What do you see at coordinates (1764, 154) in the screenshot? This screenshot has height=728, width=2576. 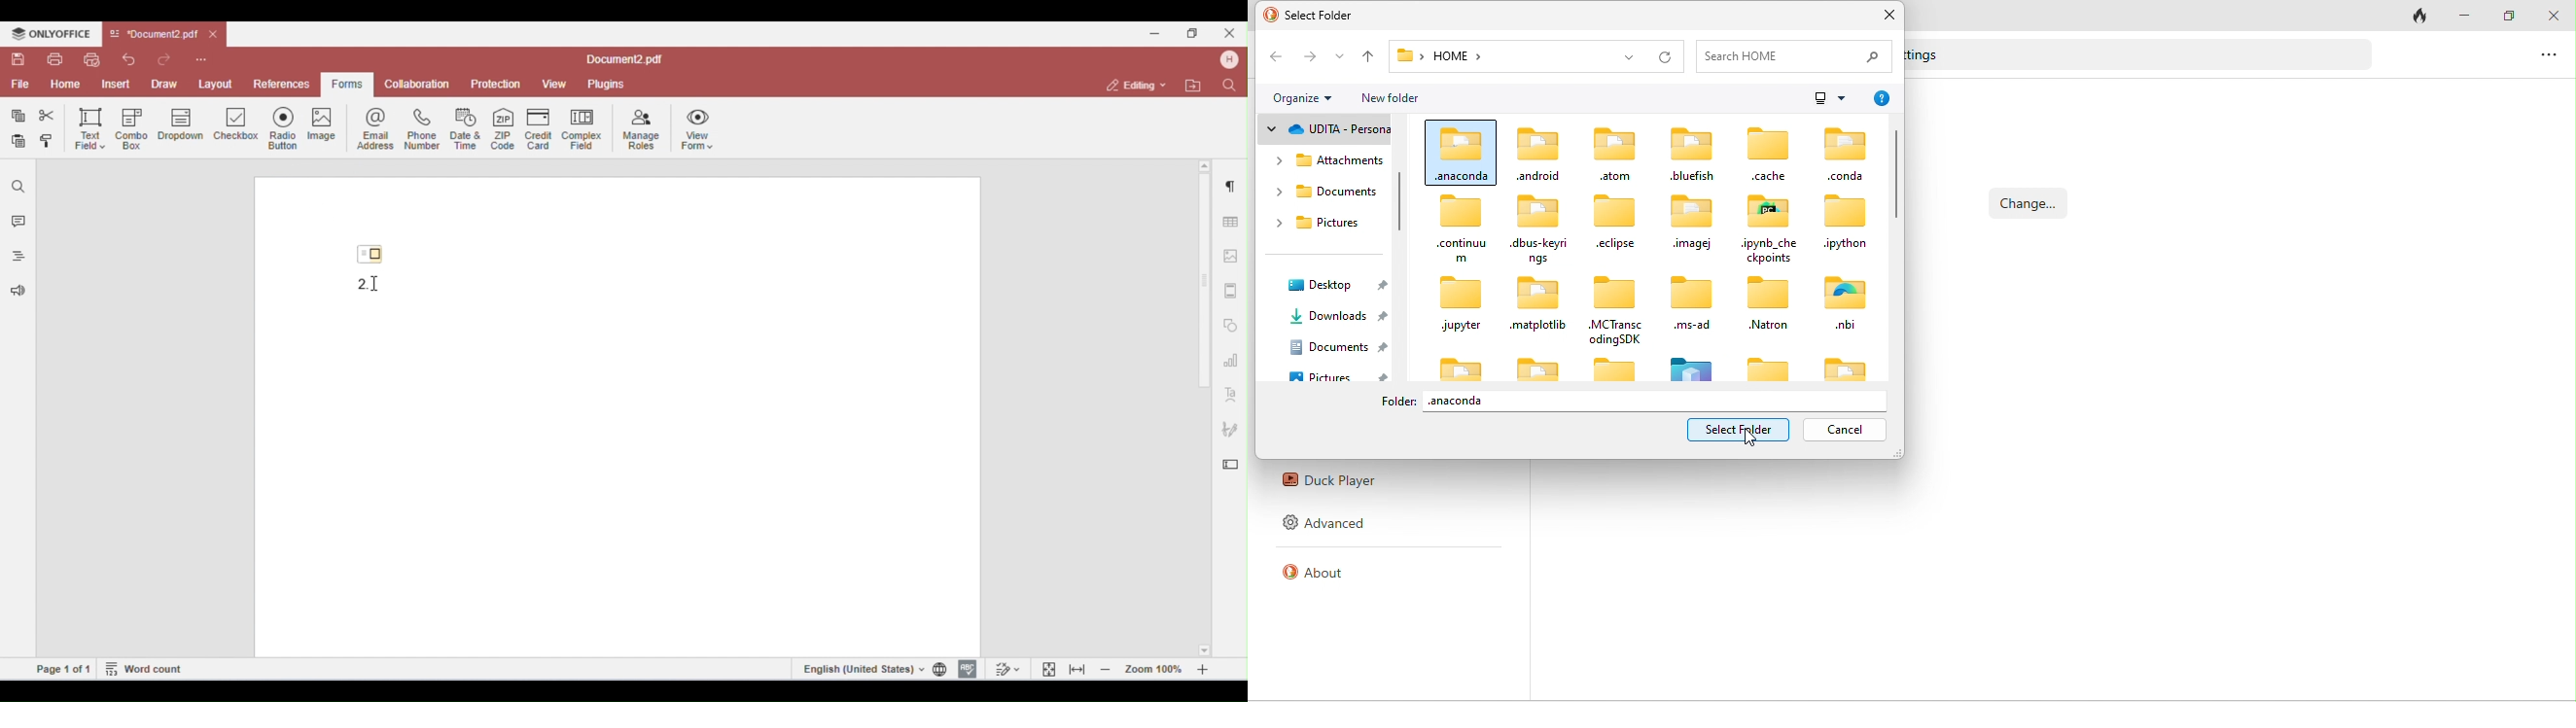 I see `.cache` at bounding box center [1764, 154].